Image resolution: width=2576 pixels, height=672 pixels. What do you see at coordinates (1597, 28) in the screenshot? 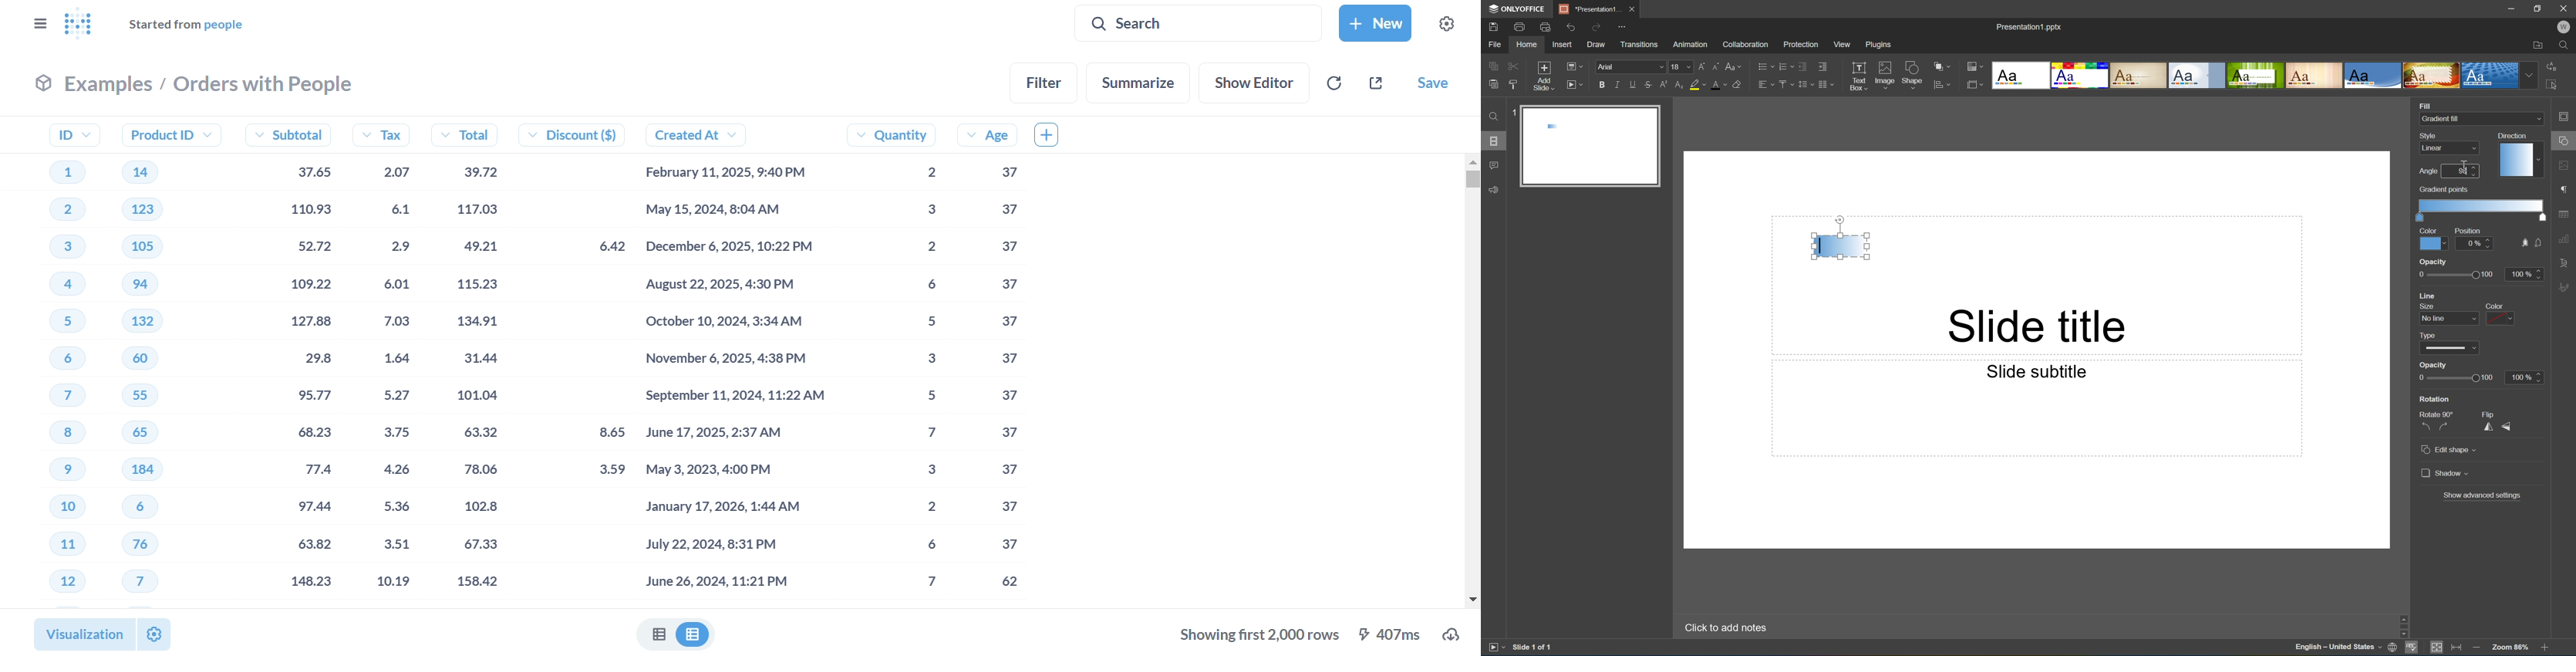
I see `Redo` at bounding box center [1597, 28].